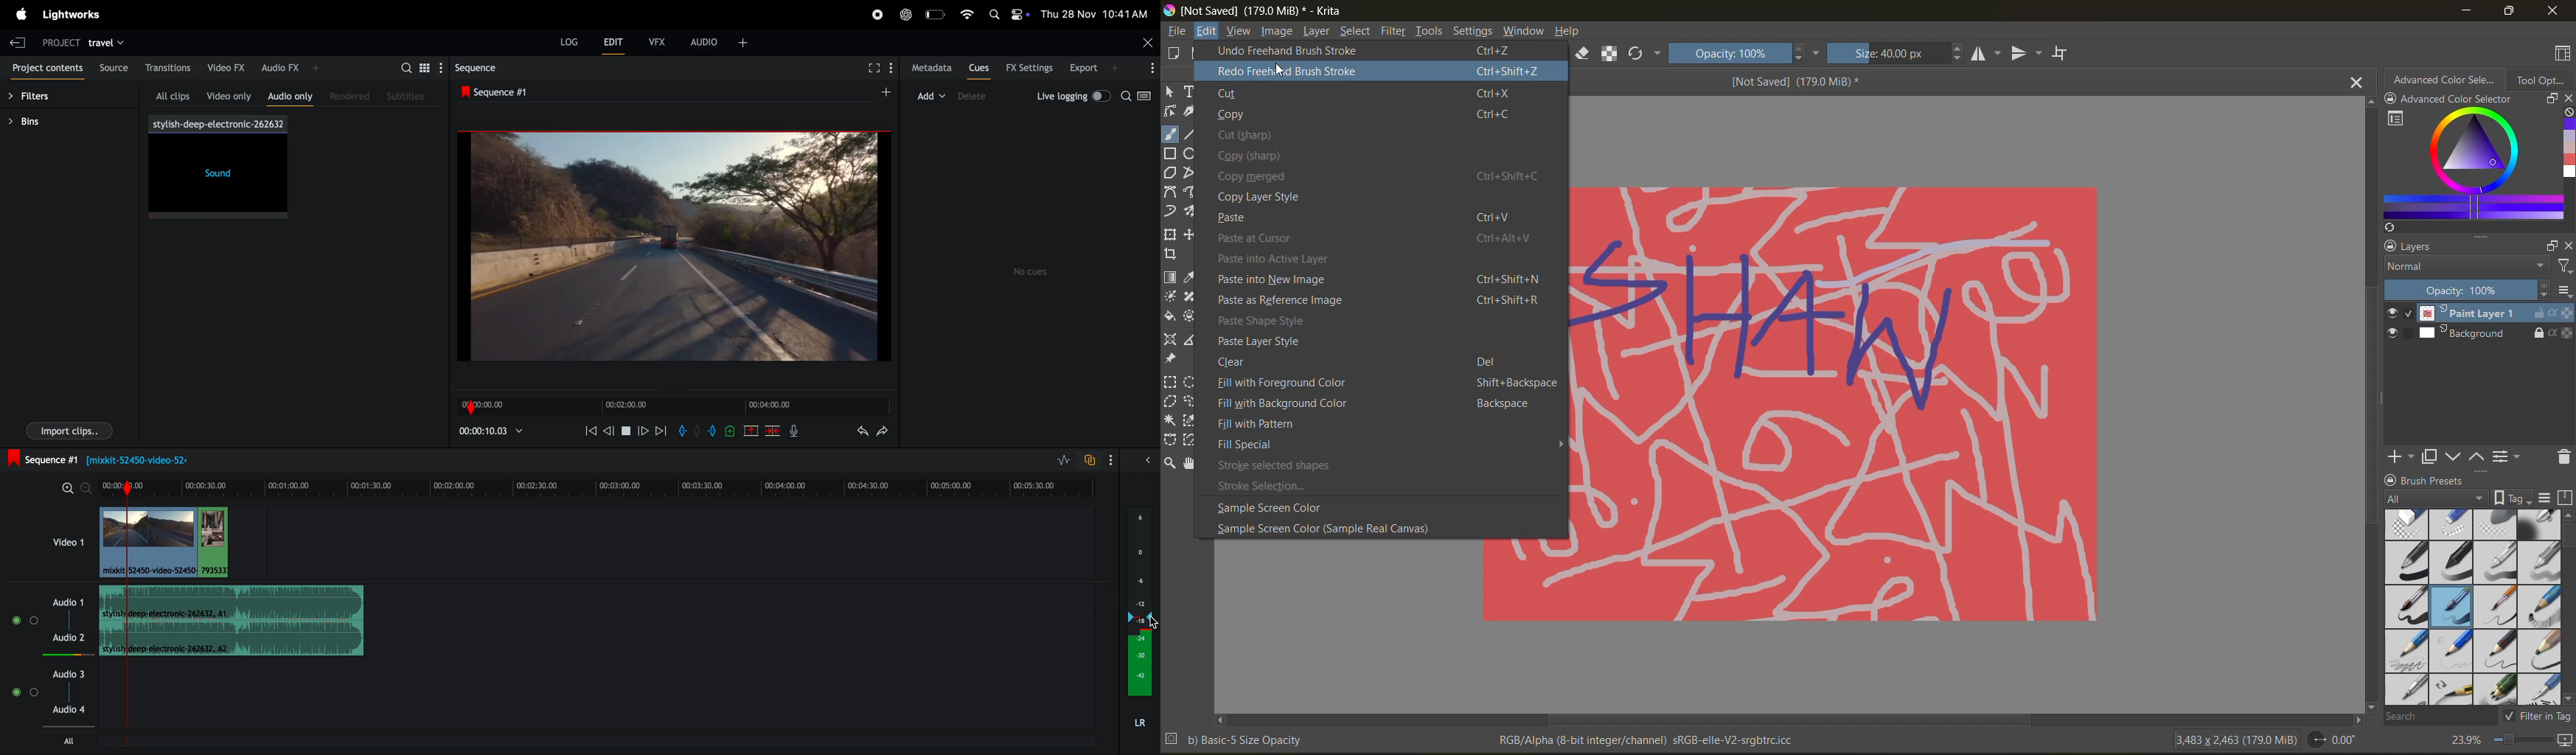 This screenshot has height=756, width=2576. What do you see at coordinates (225, 94) in the screenshot?
I see `video only` at bounding box center [225, 94].